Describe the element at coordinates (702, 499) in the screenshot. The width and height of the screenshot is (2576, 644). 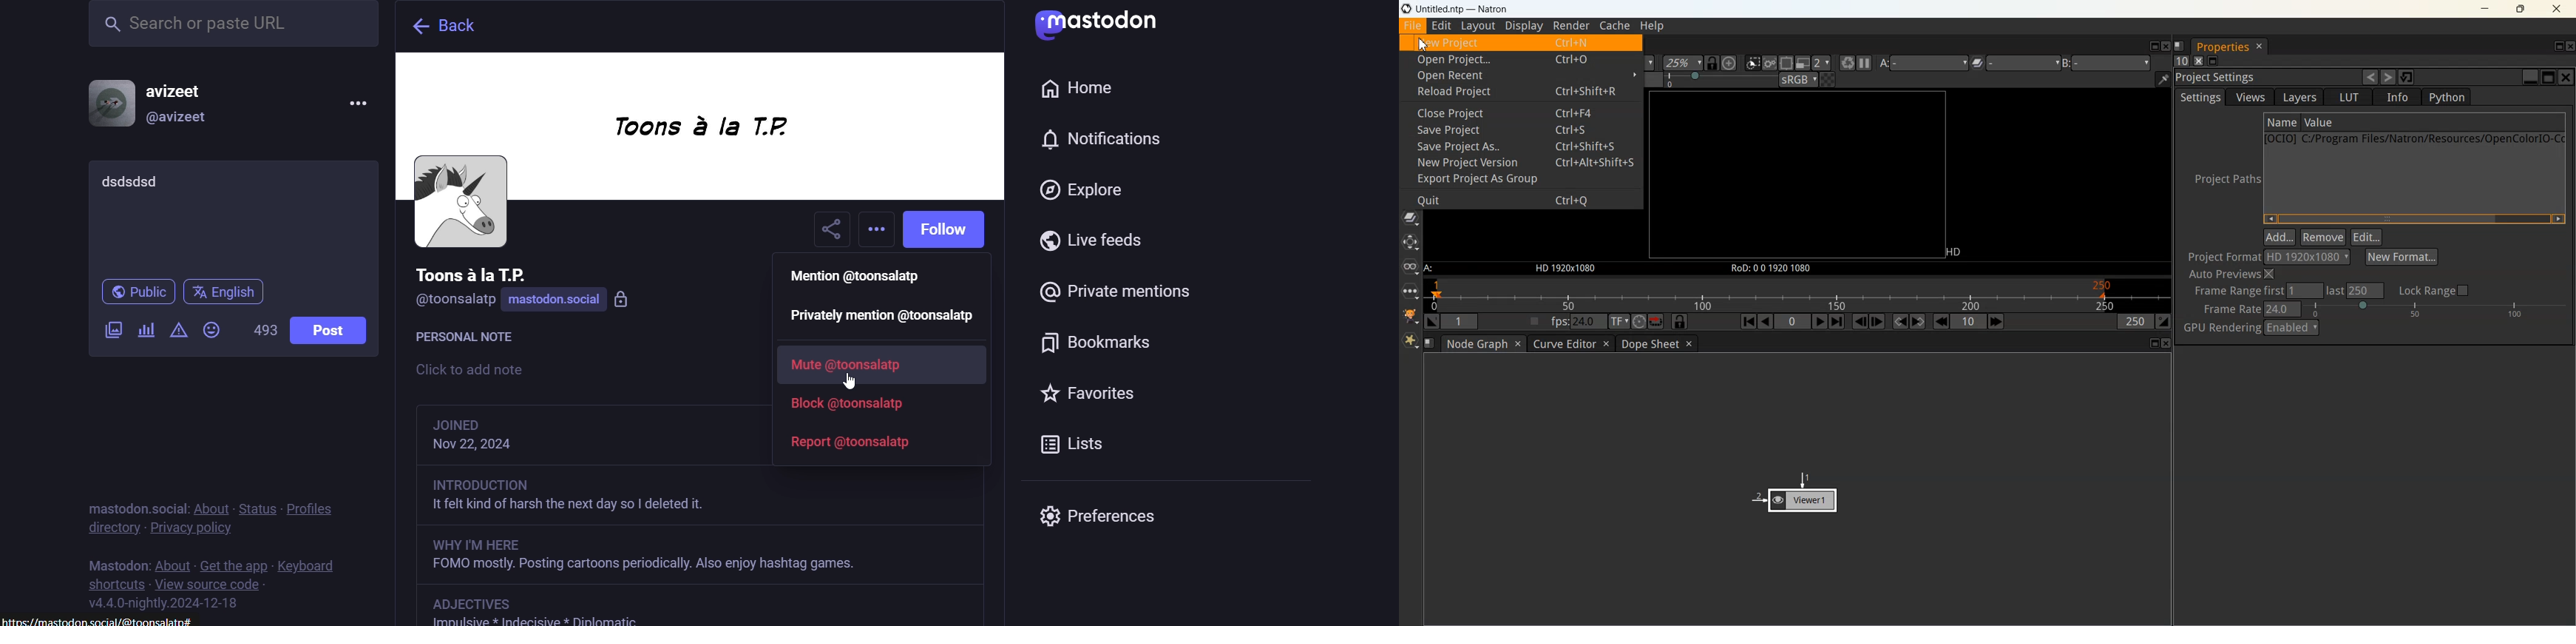
I see `` at that location.